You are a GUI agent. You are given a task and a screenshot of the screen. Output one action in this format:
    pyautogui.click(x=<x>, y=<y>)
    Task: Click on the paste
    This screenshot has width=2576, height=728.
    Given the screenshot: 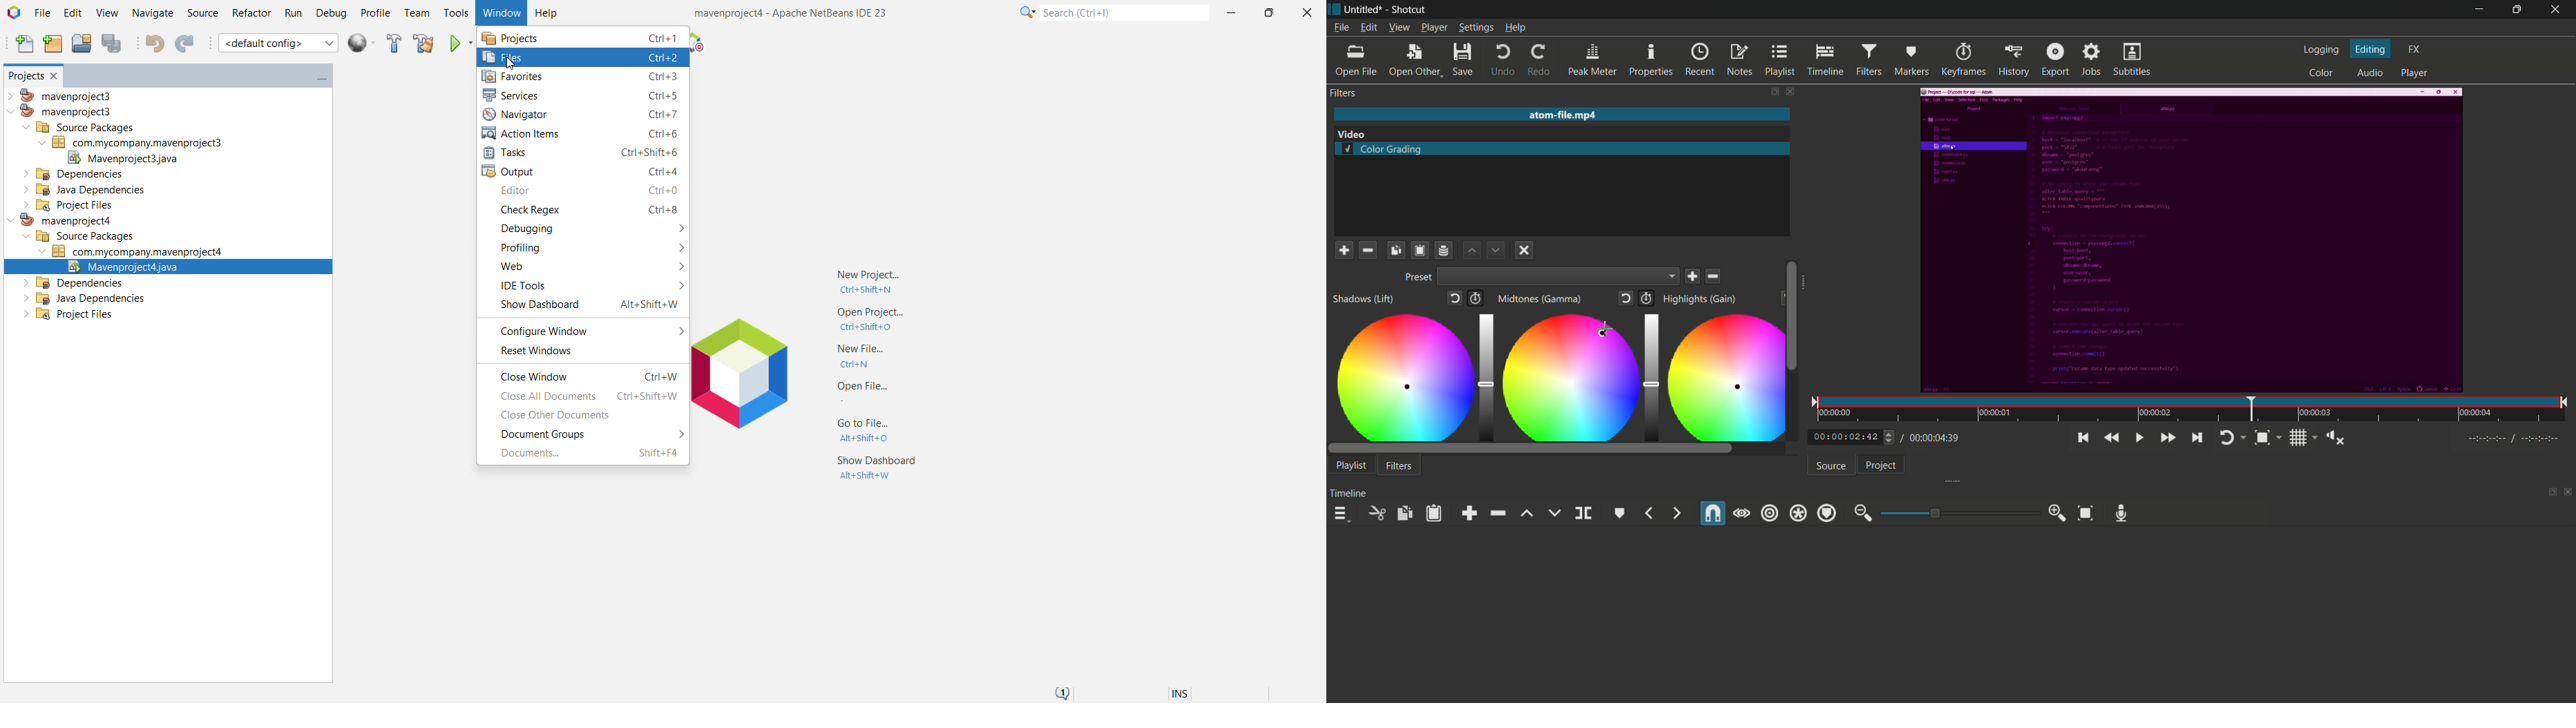 What is the action you would take?
    pyautogui.click(x=1436, y=513)
    